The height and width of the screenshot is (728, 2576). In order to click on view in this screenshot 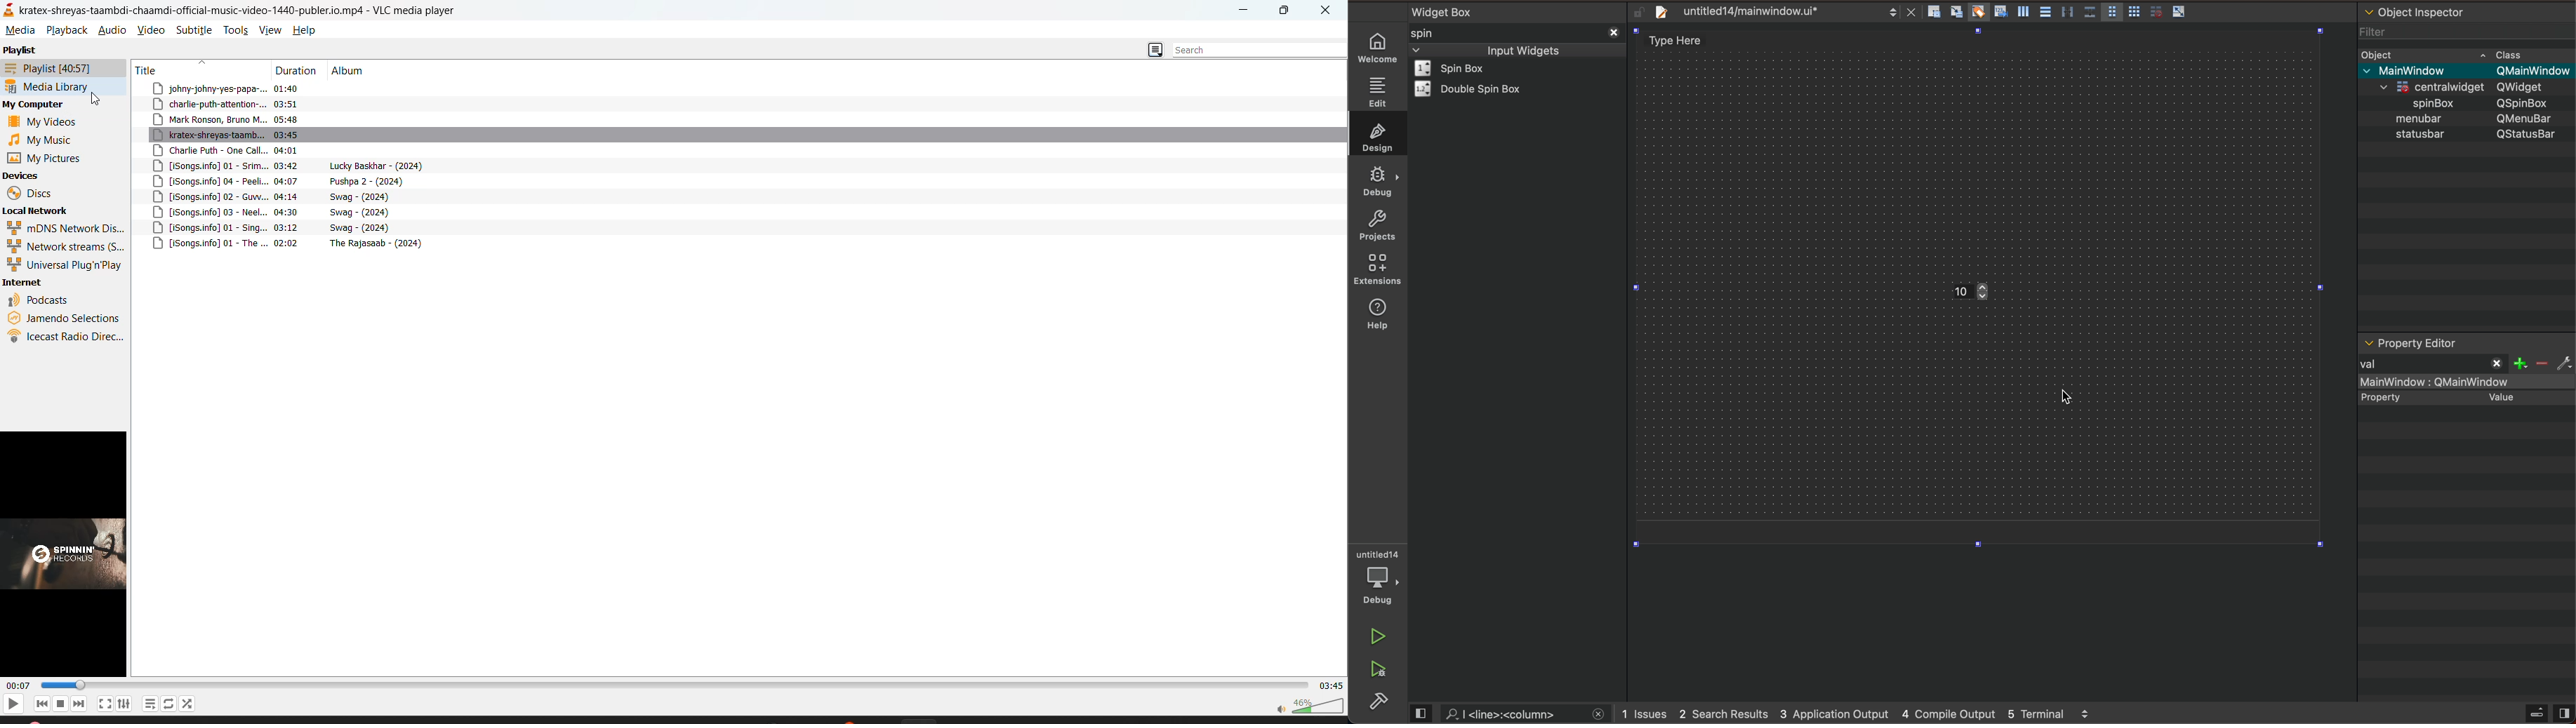, I will do `click(272, 31)`.